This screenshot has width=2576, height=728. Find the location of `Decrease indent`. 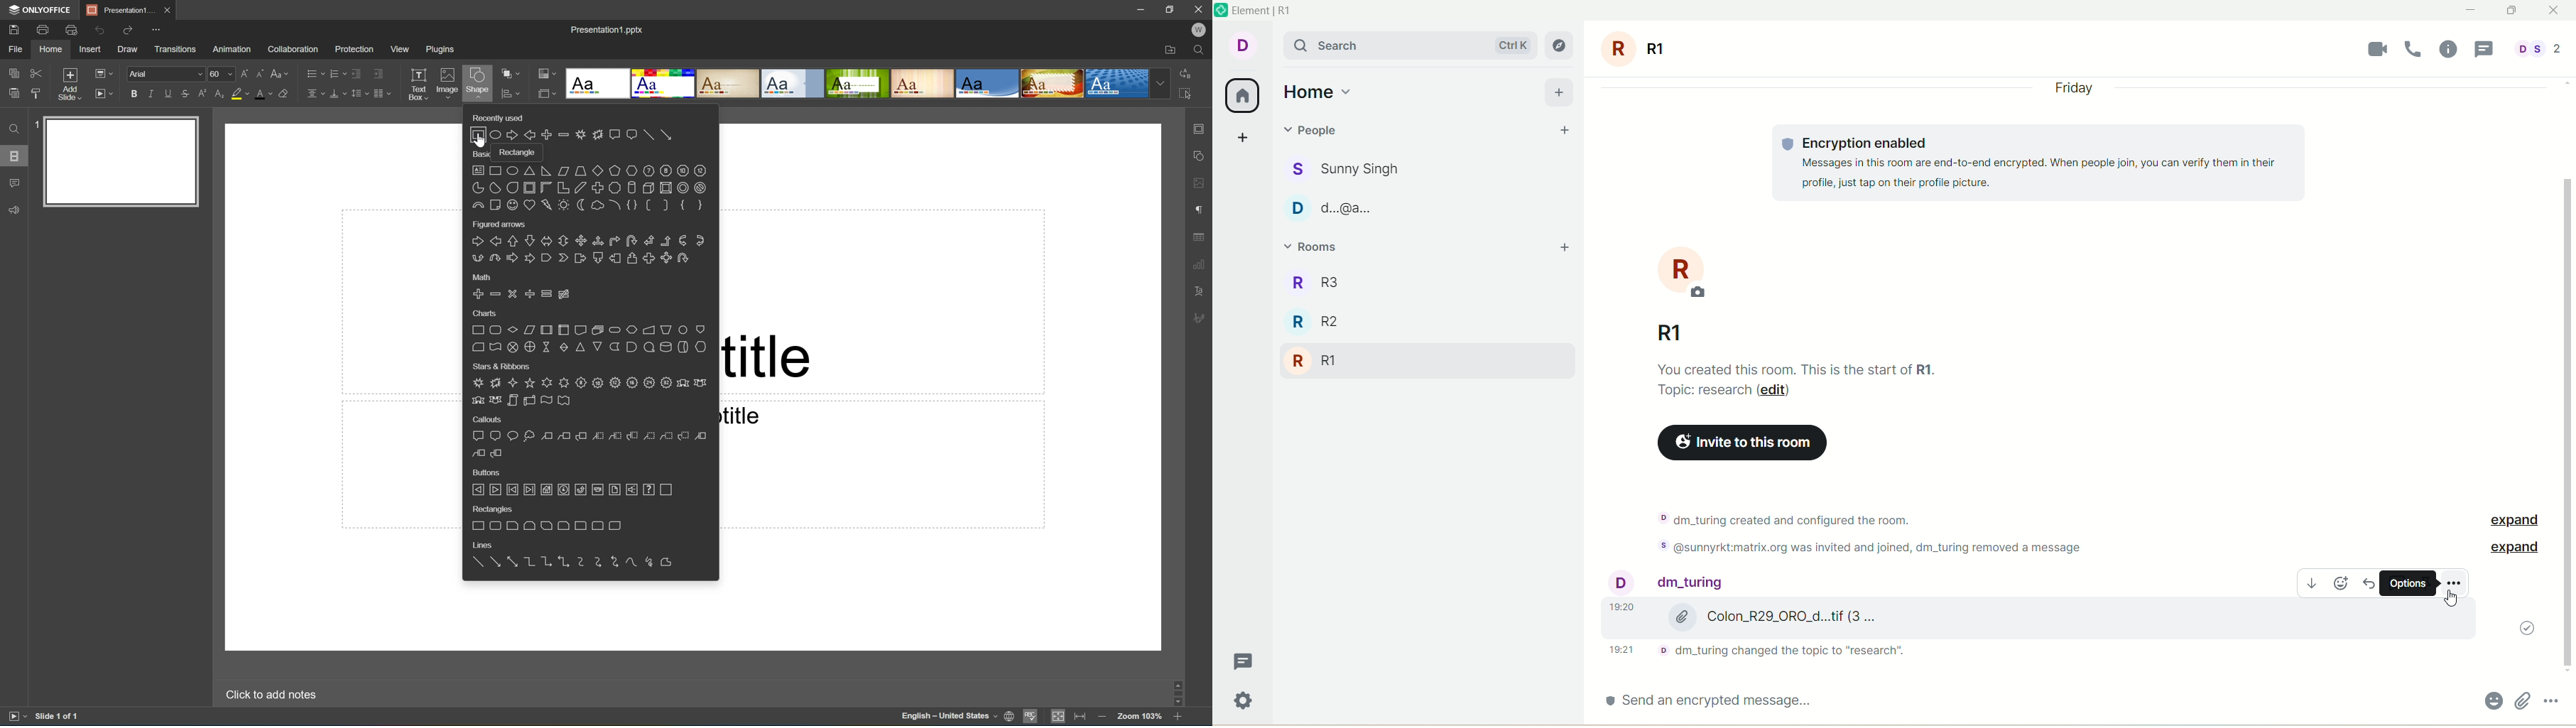

Decrease indent is located at coordinates (356, 72).